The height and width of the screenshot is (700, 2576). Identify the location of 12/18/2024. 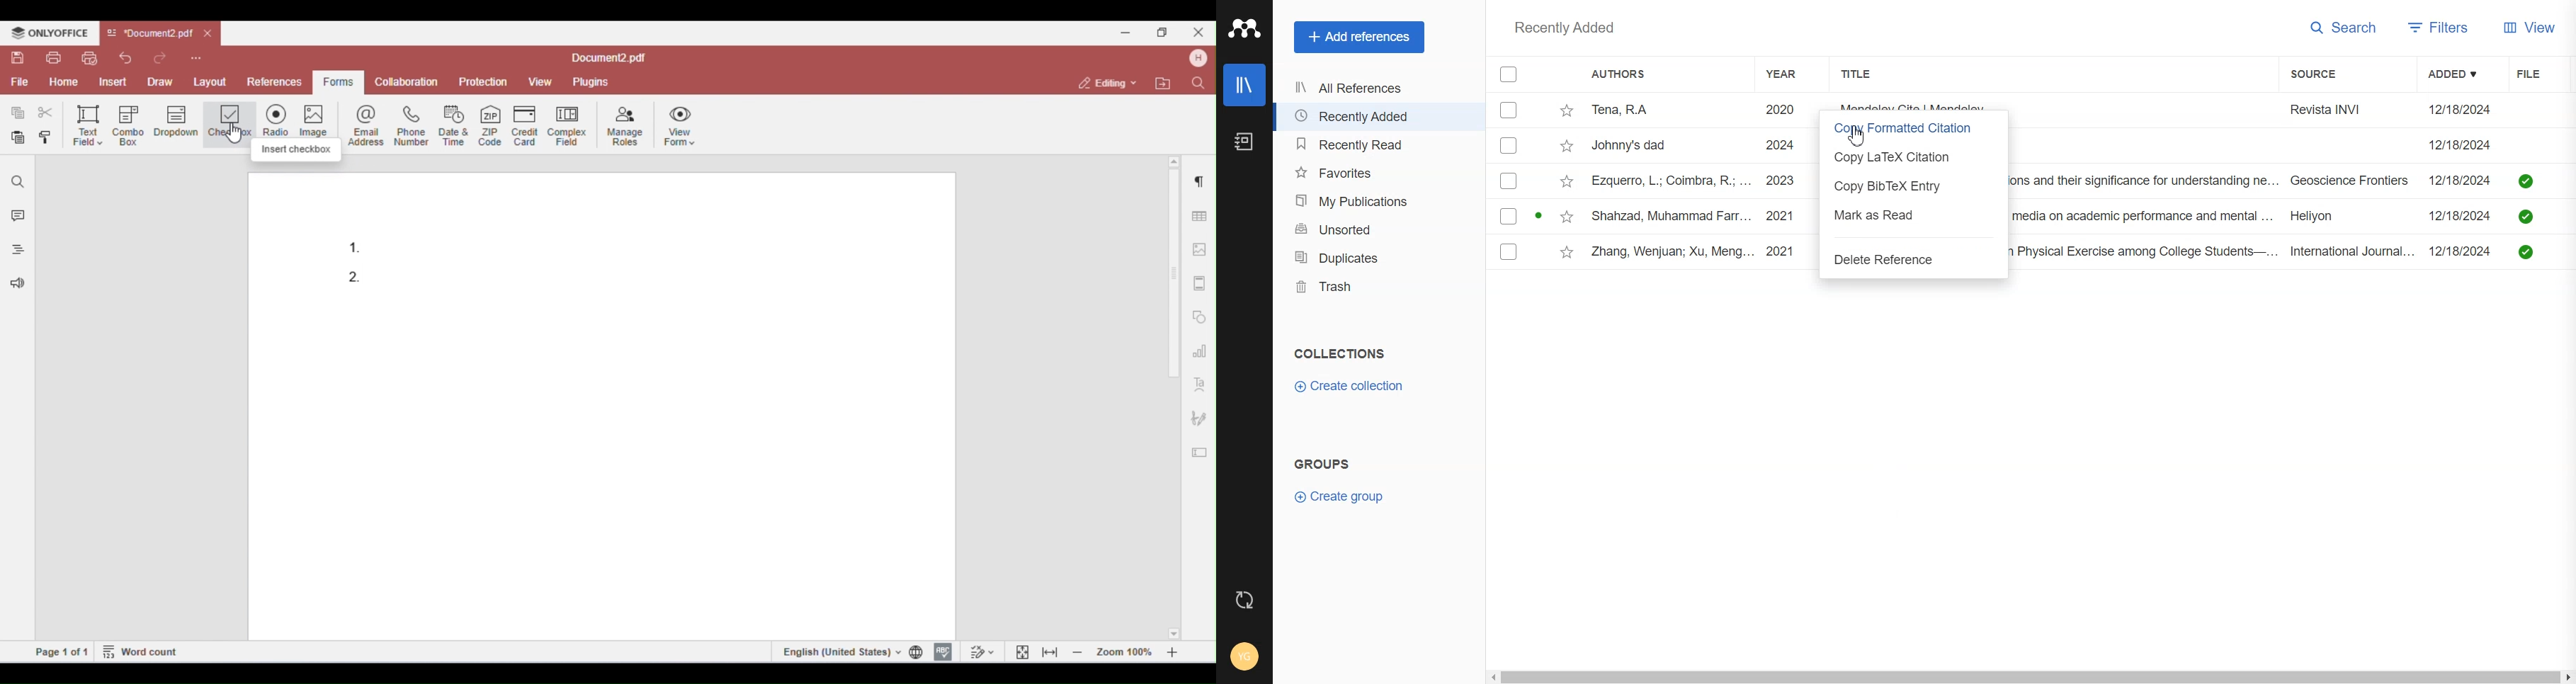
(2463, 251).